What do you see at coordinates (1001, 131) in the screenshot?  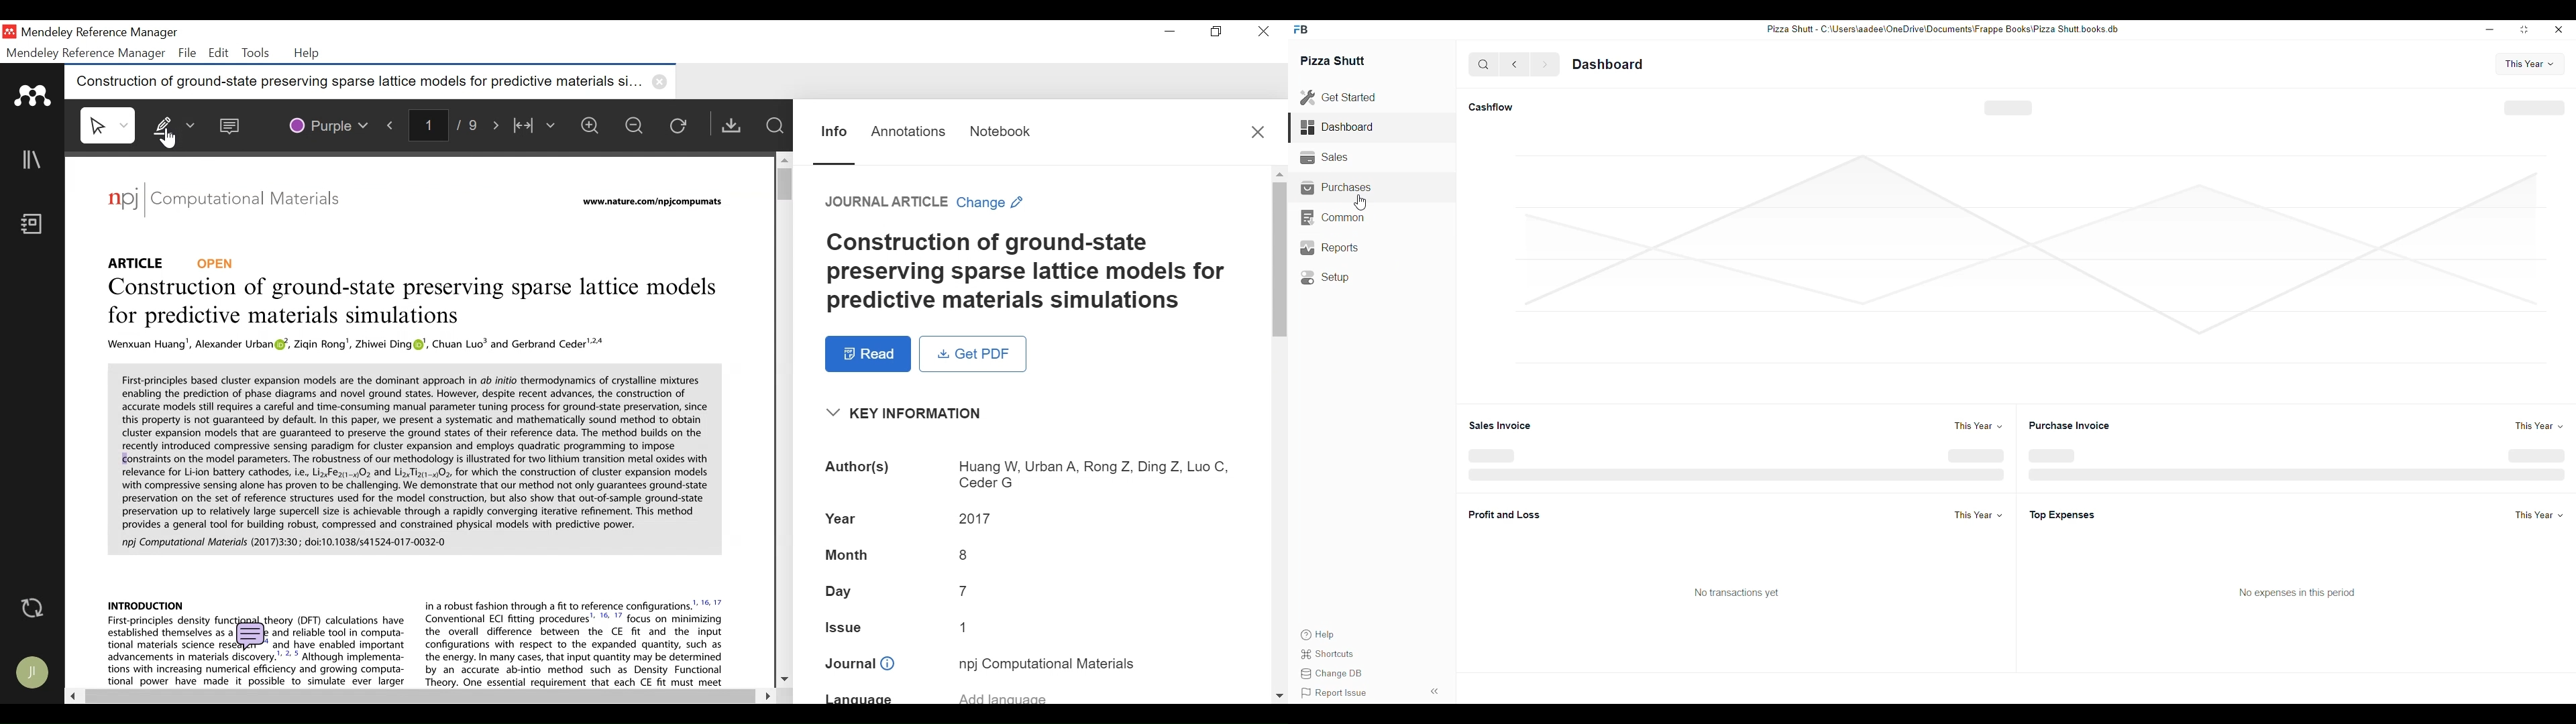 I see `Notebook` at bounding box center [1001, 131].